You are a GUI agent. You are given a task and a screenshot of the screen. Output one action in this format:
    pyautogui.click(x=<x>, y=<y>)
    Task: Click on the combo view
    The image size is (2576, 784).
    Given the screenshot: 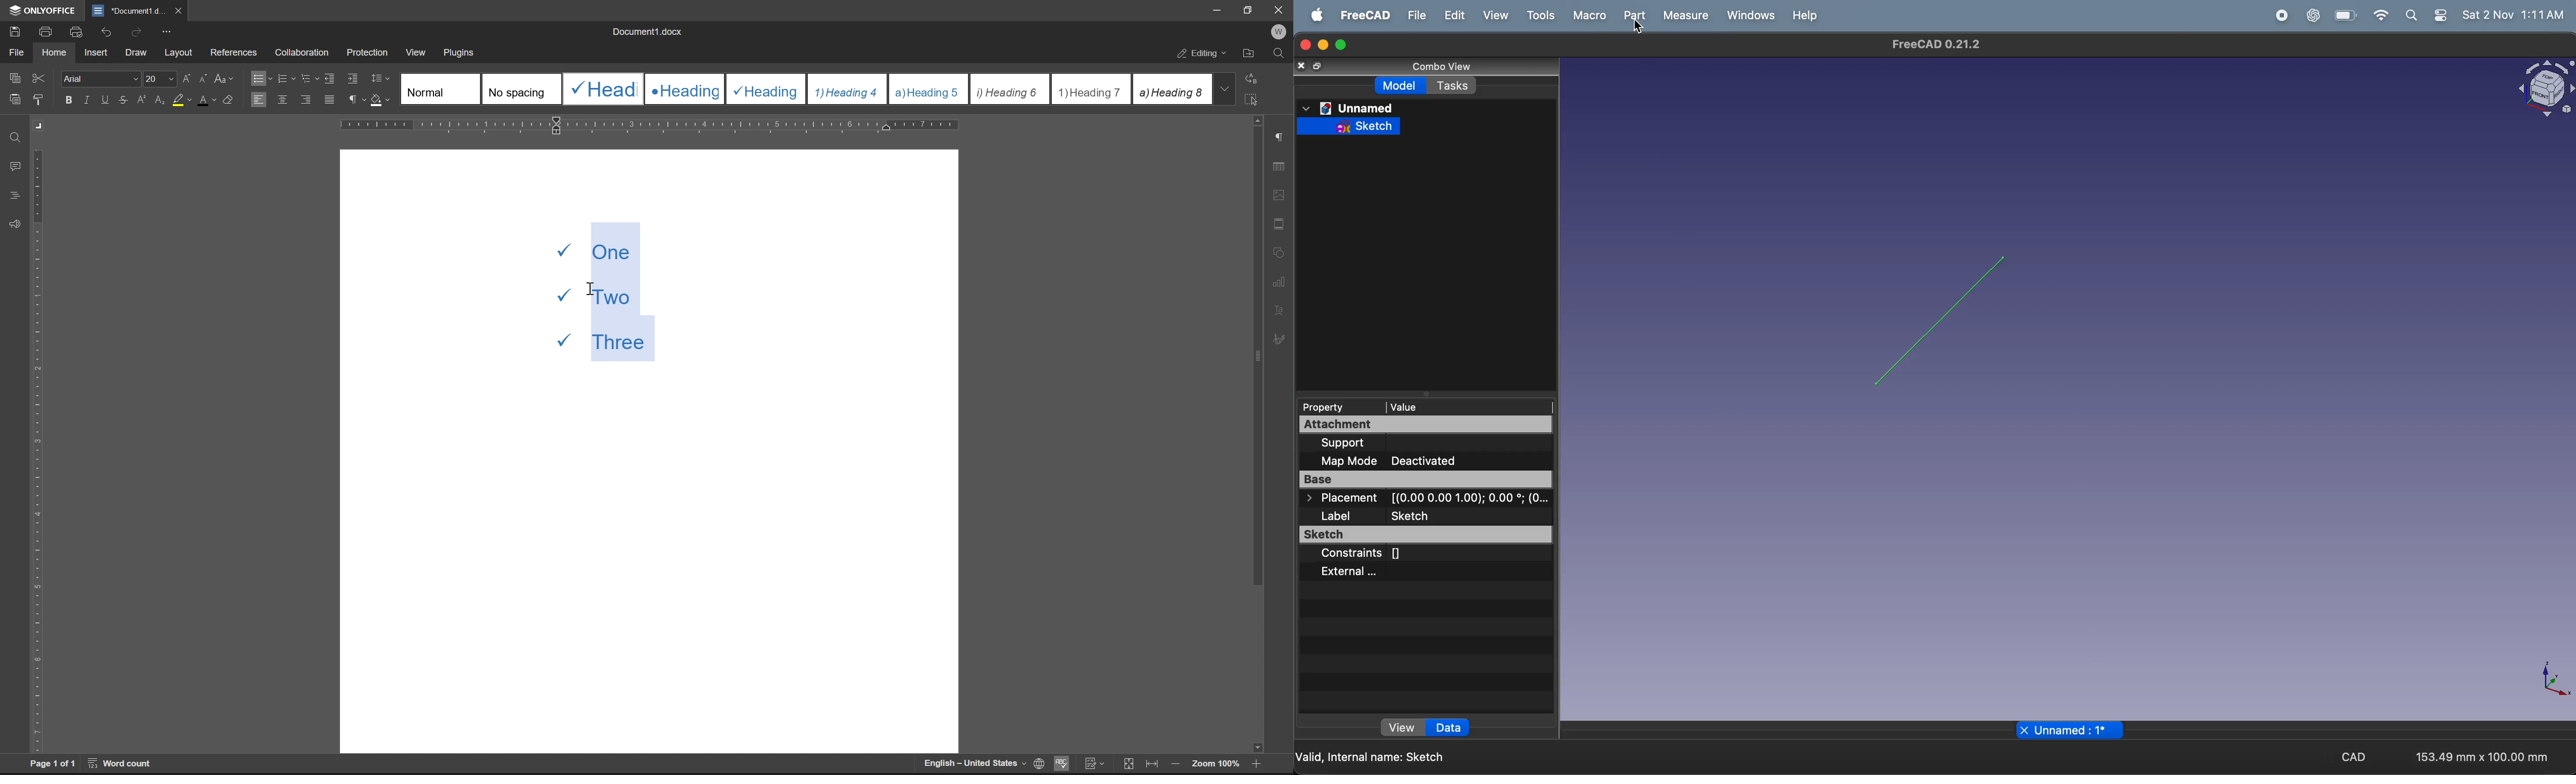 What is the action you would take?
    pyautogui.click(x=1449, y=66)
    